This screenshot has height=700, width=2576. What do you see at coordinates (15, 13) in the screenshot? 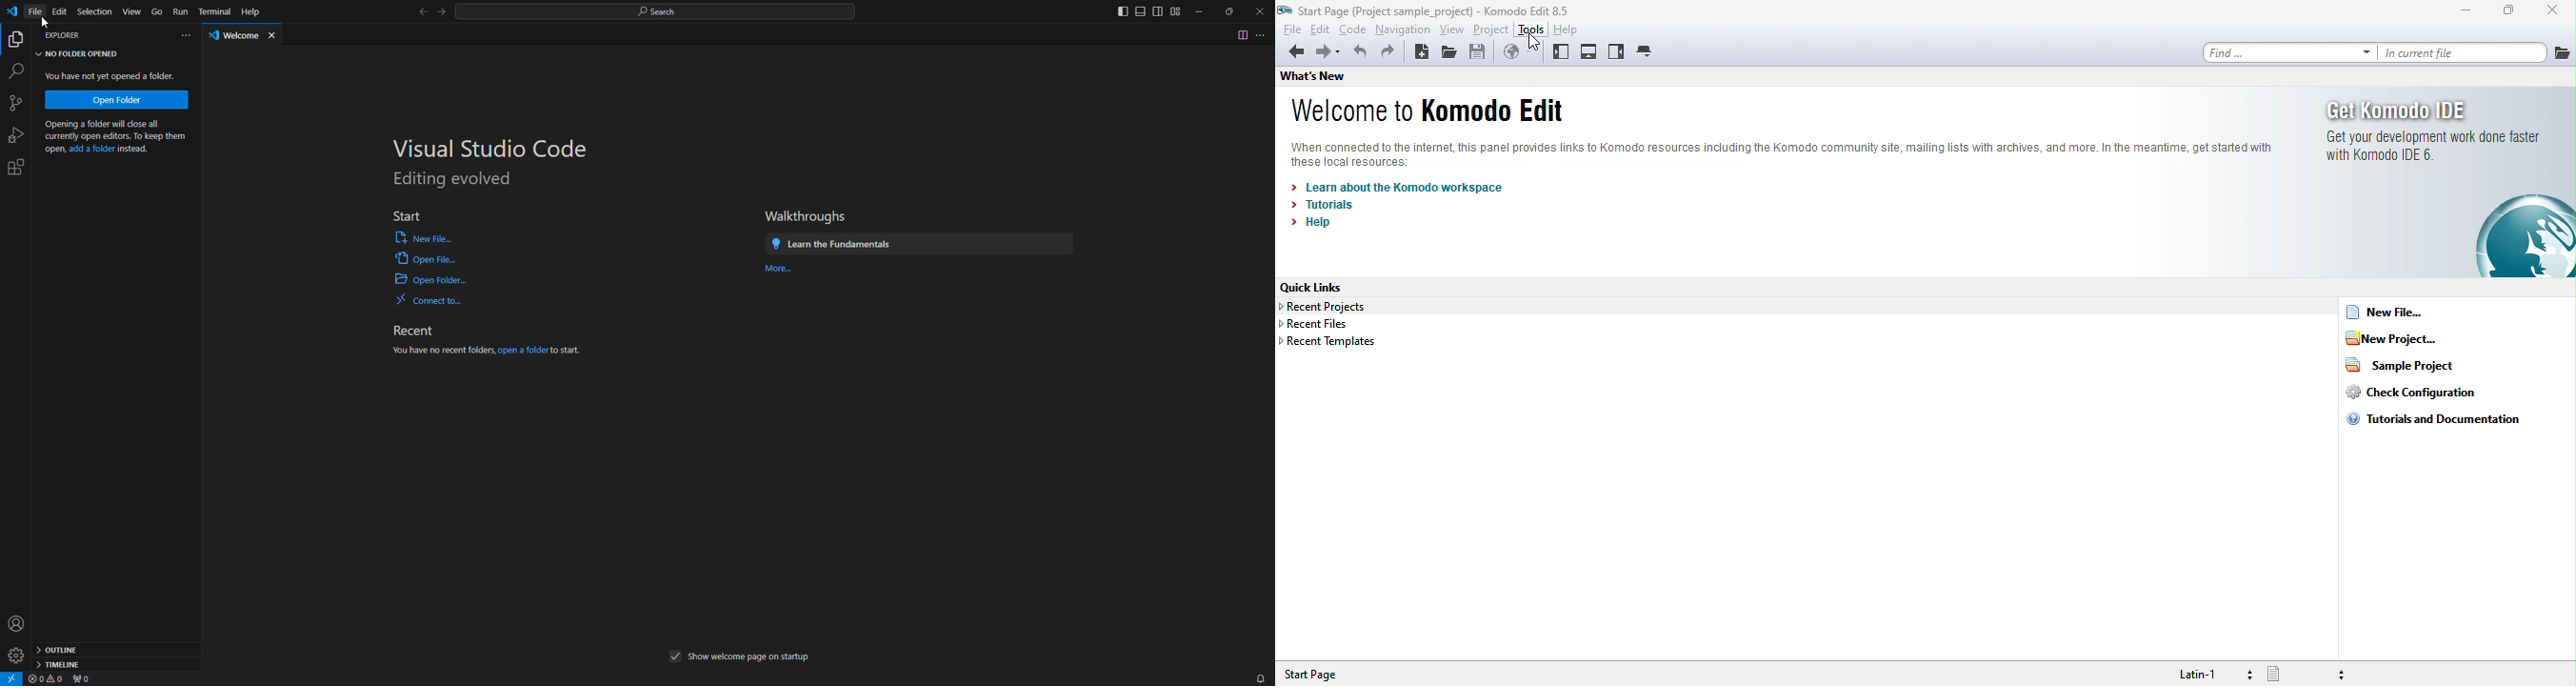
I see `vs code` at bounding box center [15, 13].